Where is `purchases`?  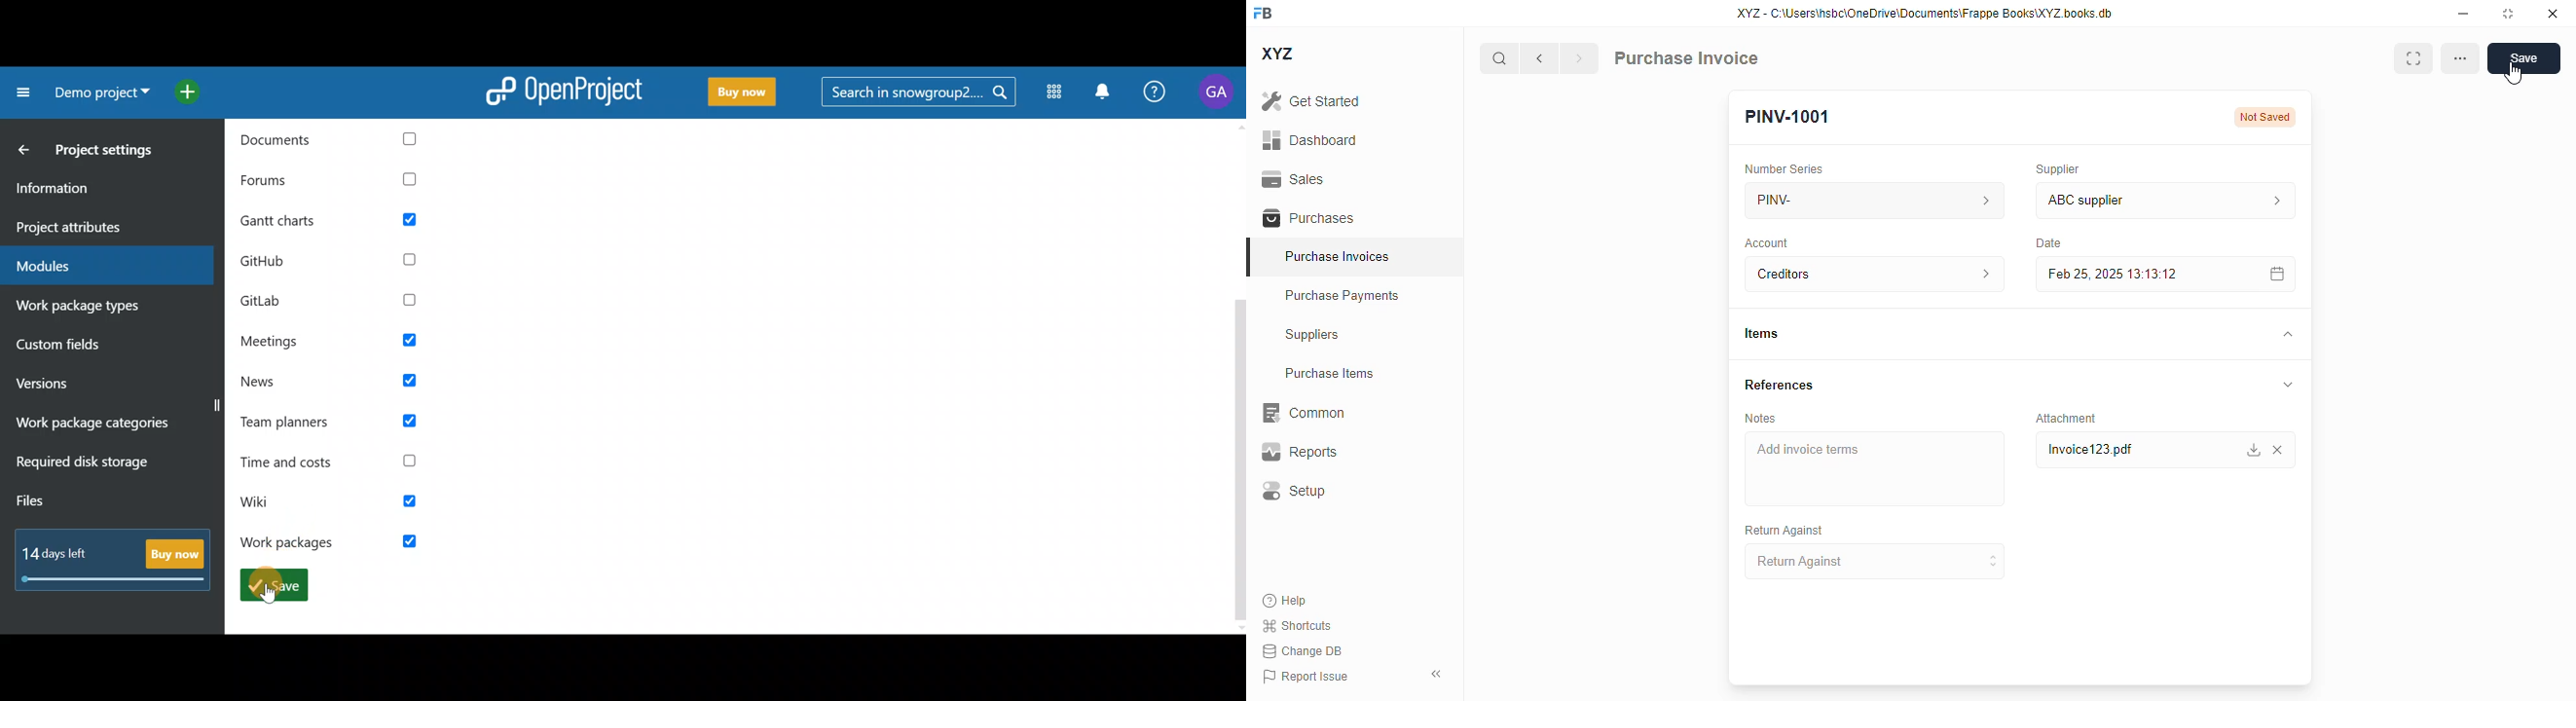
purchases is located at coordinates (1308, 218).